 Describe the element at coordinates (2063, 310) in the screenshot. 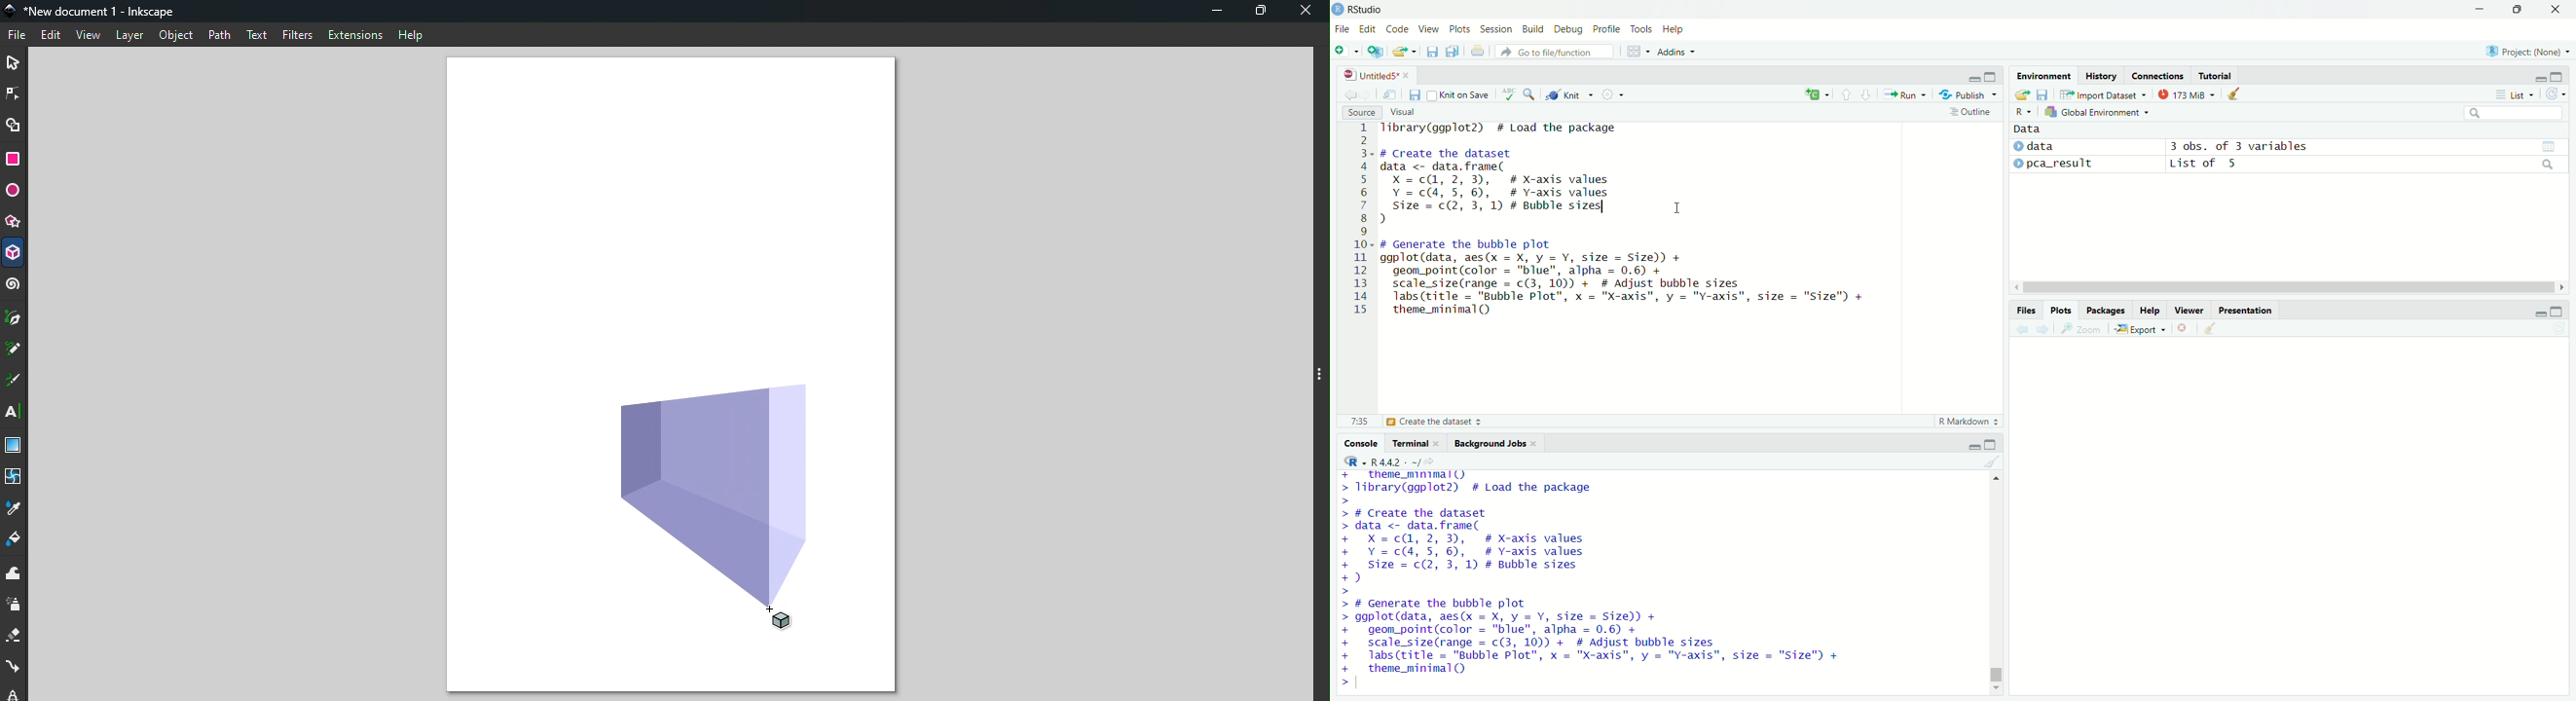

I see `plots` at that location.